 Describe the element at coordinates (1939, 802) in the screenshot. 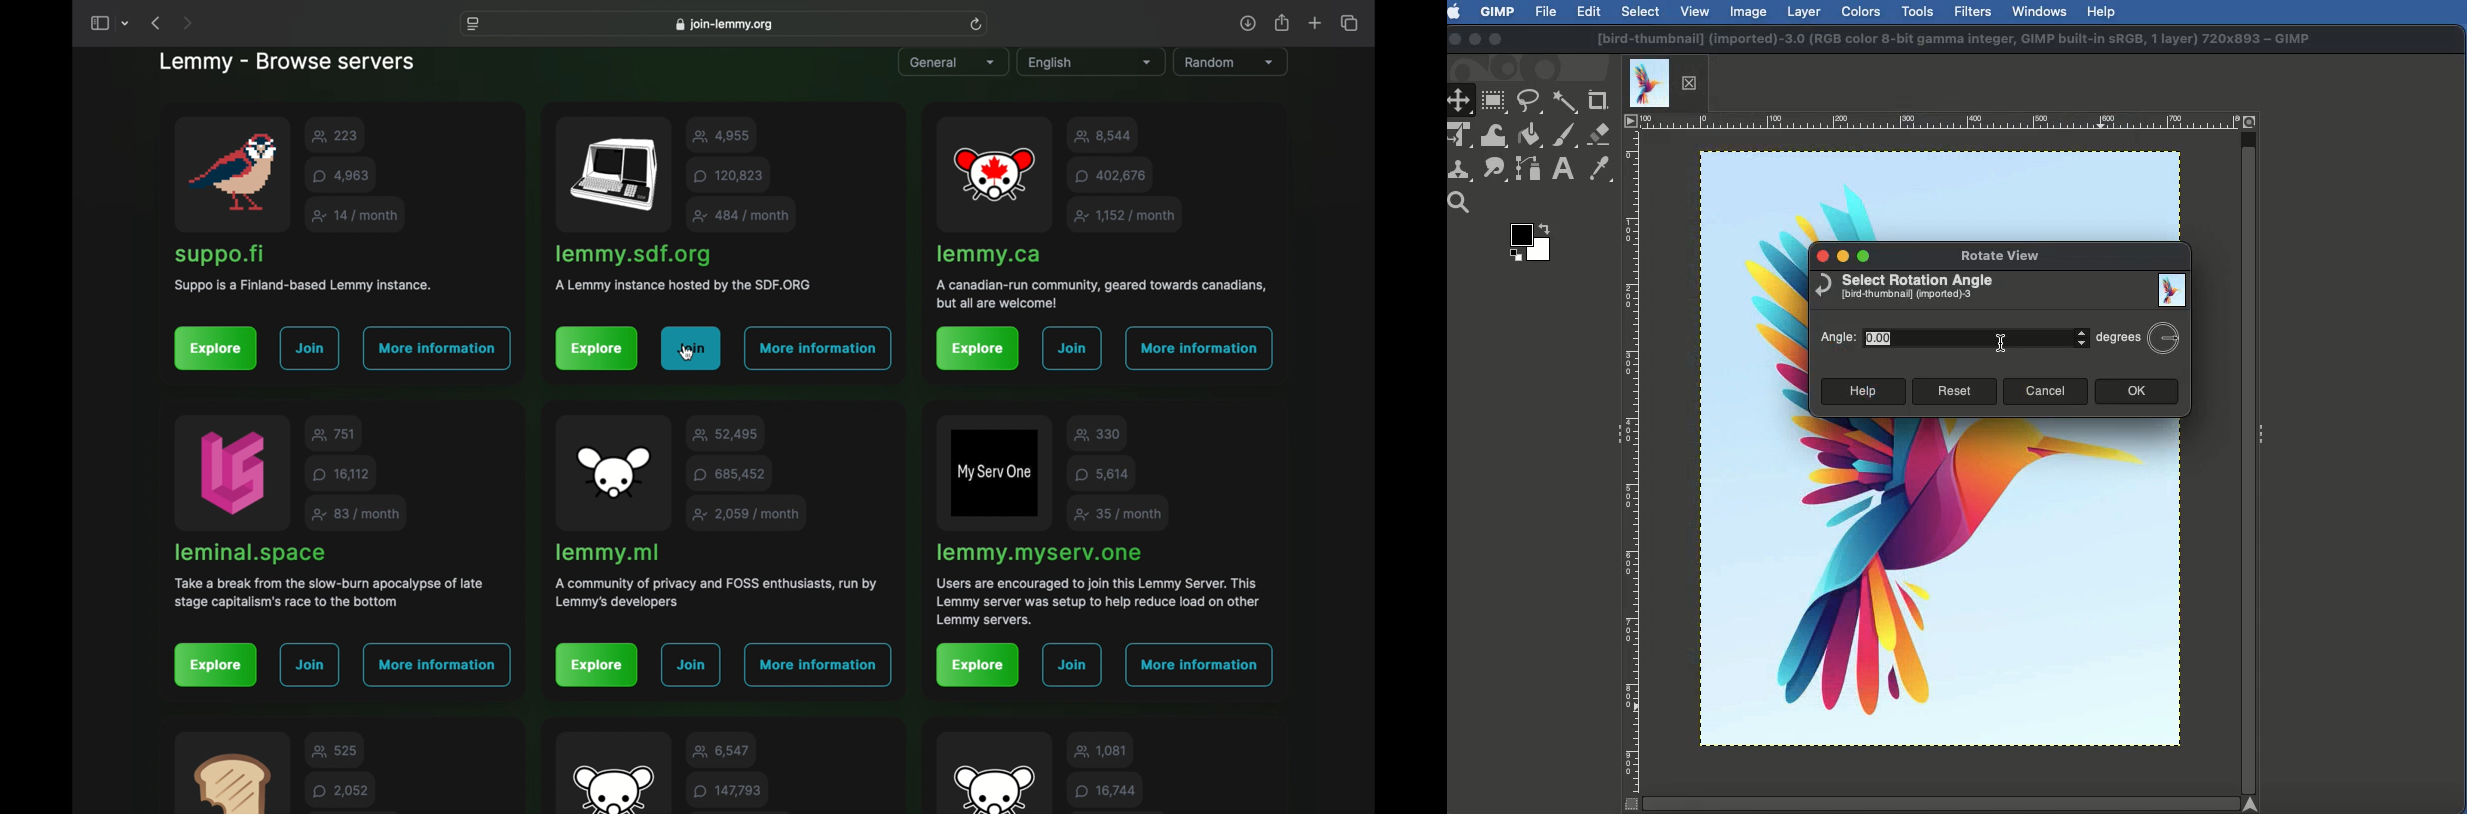

I see `horizontal Scrollbar` at that location.